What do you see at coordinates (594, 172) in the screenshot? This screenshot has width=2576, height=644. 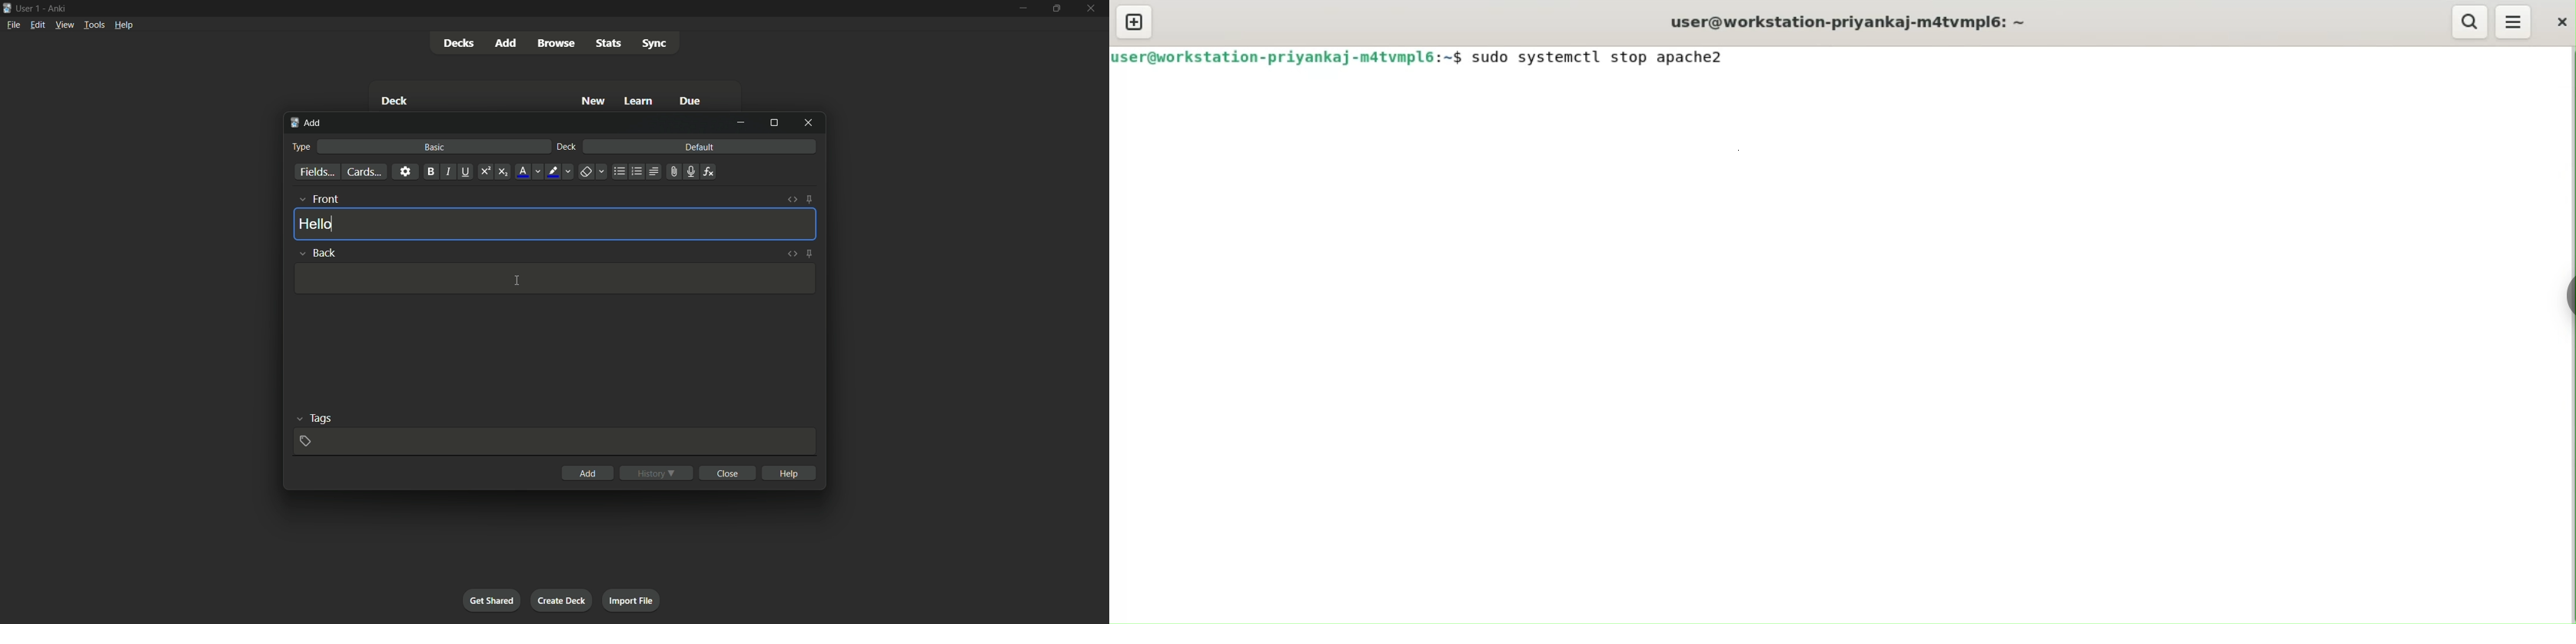 I see `remove formatting` at bounding box center [594, 172].